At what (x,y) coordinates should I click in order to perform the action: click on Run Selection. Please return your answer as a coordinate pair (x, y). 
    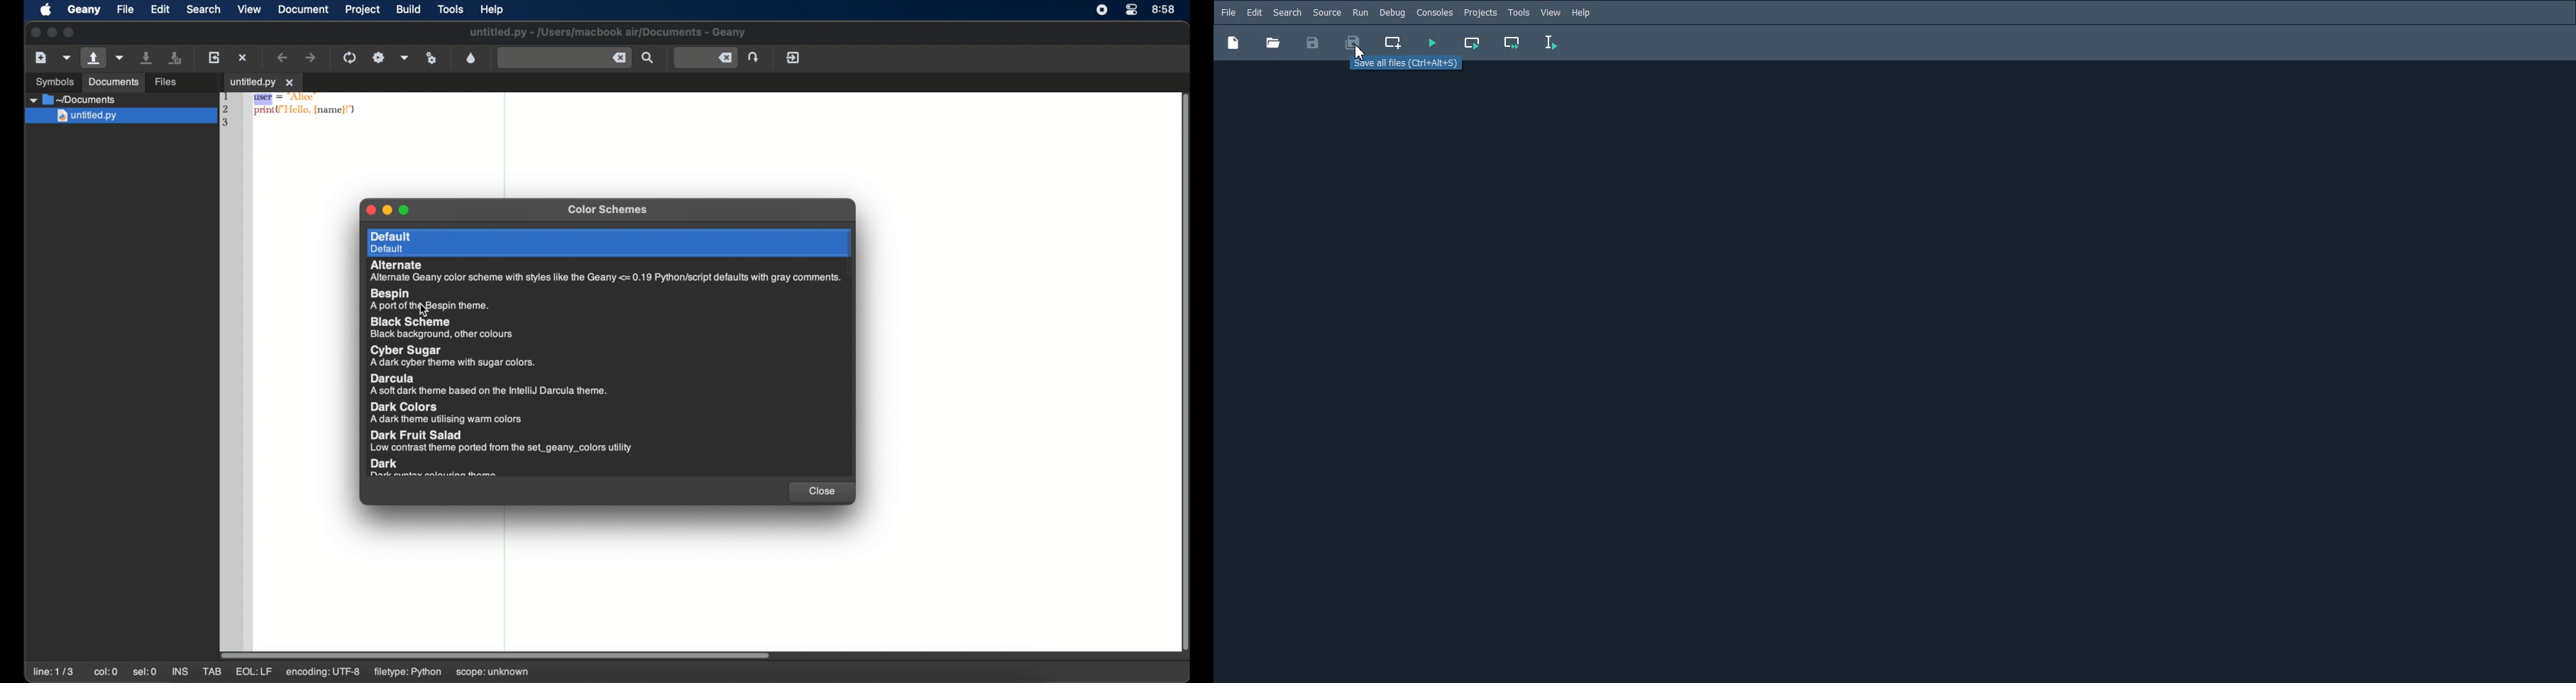
    Looking at the image, I should click on (1551, 43).